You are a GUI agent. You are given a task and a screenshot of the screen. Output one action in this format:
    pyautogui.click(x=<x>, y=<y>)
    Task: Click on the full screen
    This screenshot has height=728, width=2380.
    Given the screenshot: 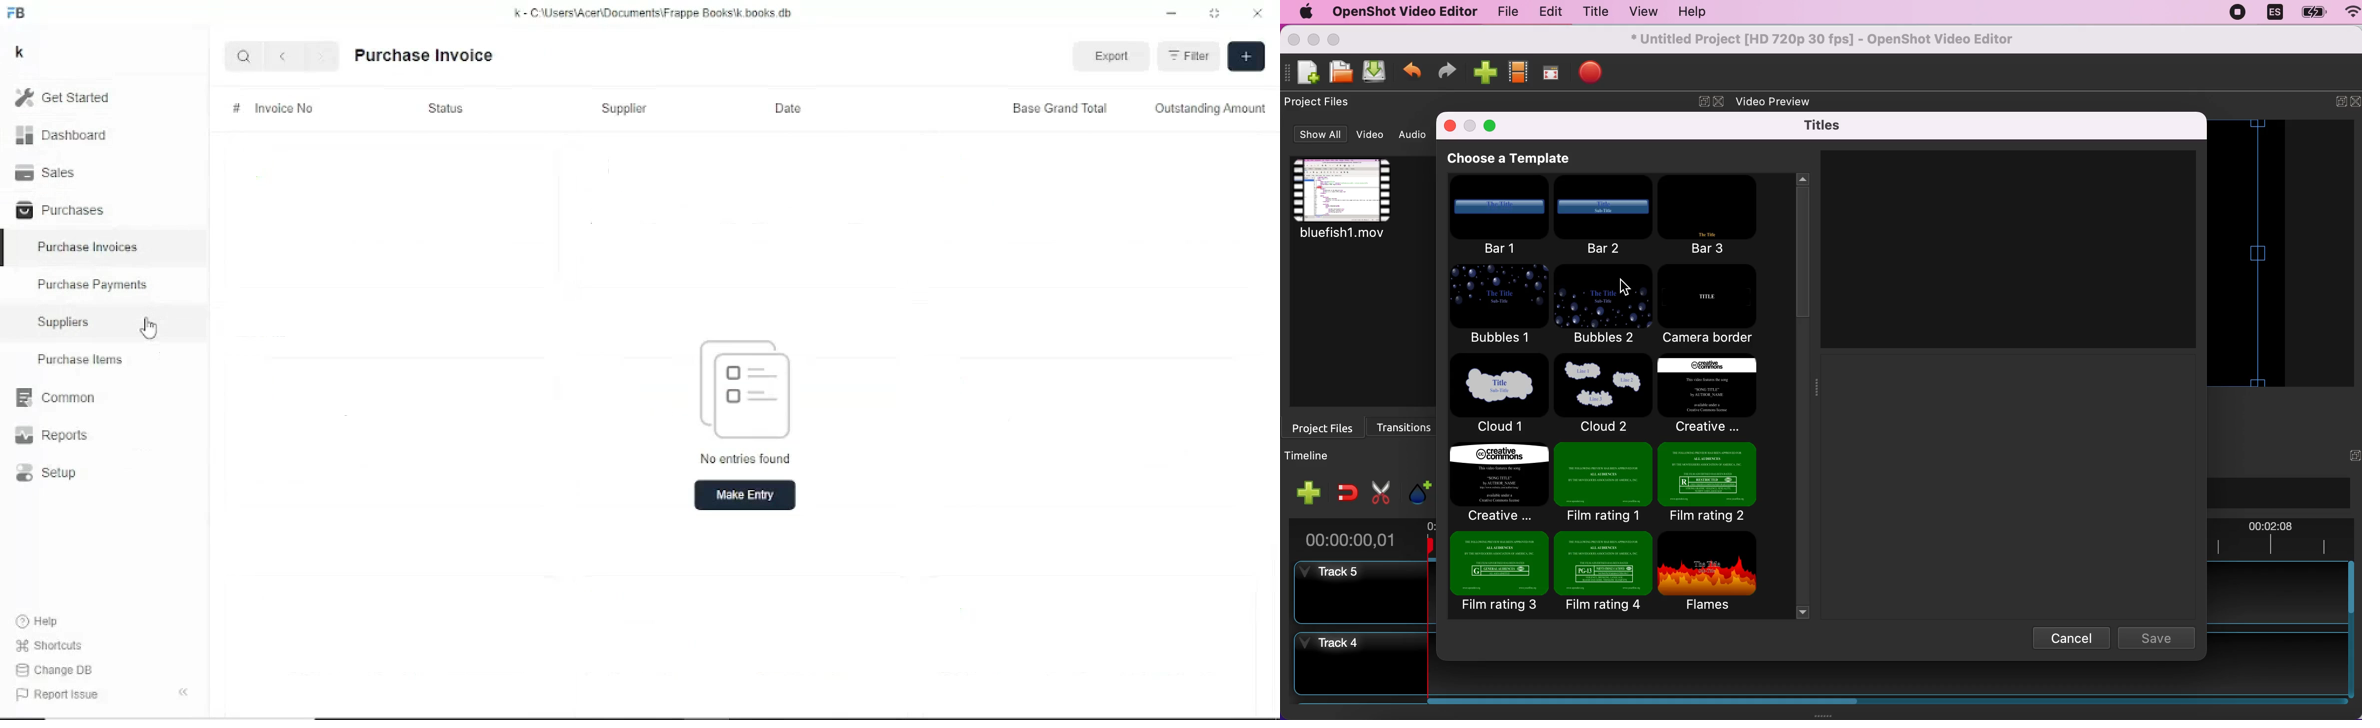 What is the action you would take?
    pyautogui.click(x=1550, y=76)
    